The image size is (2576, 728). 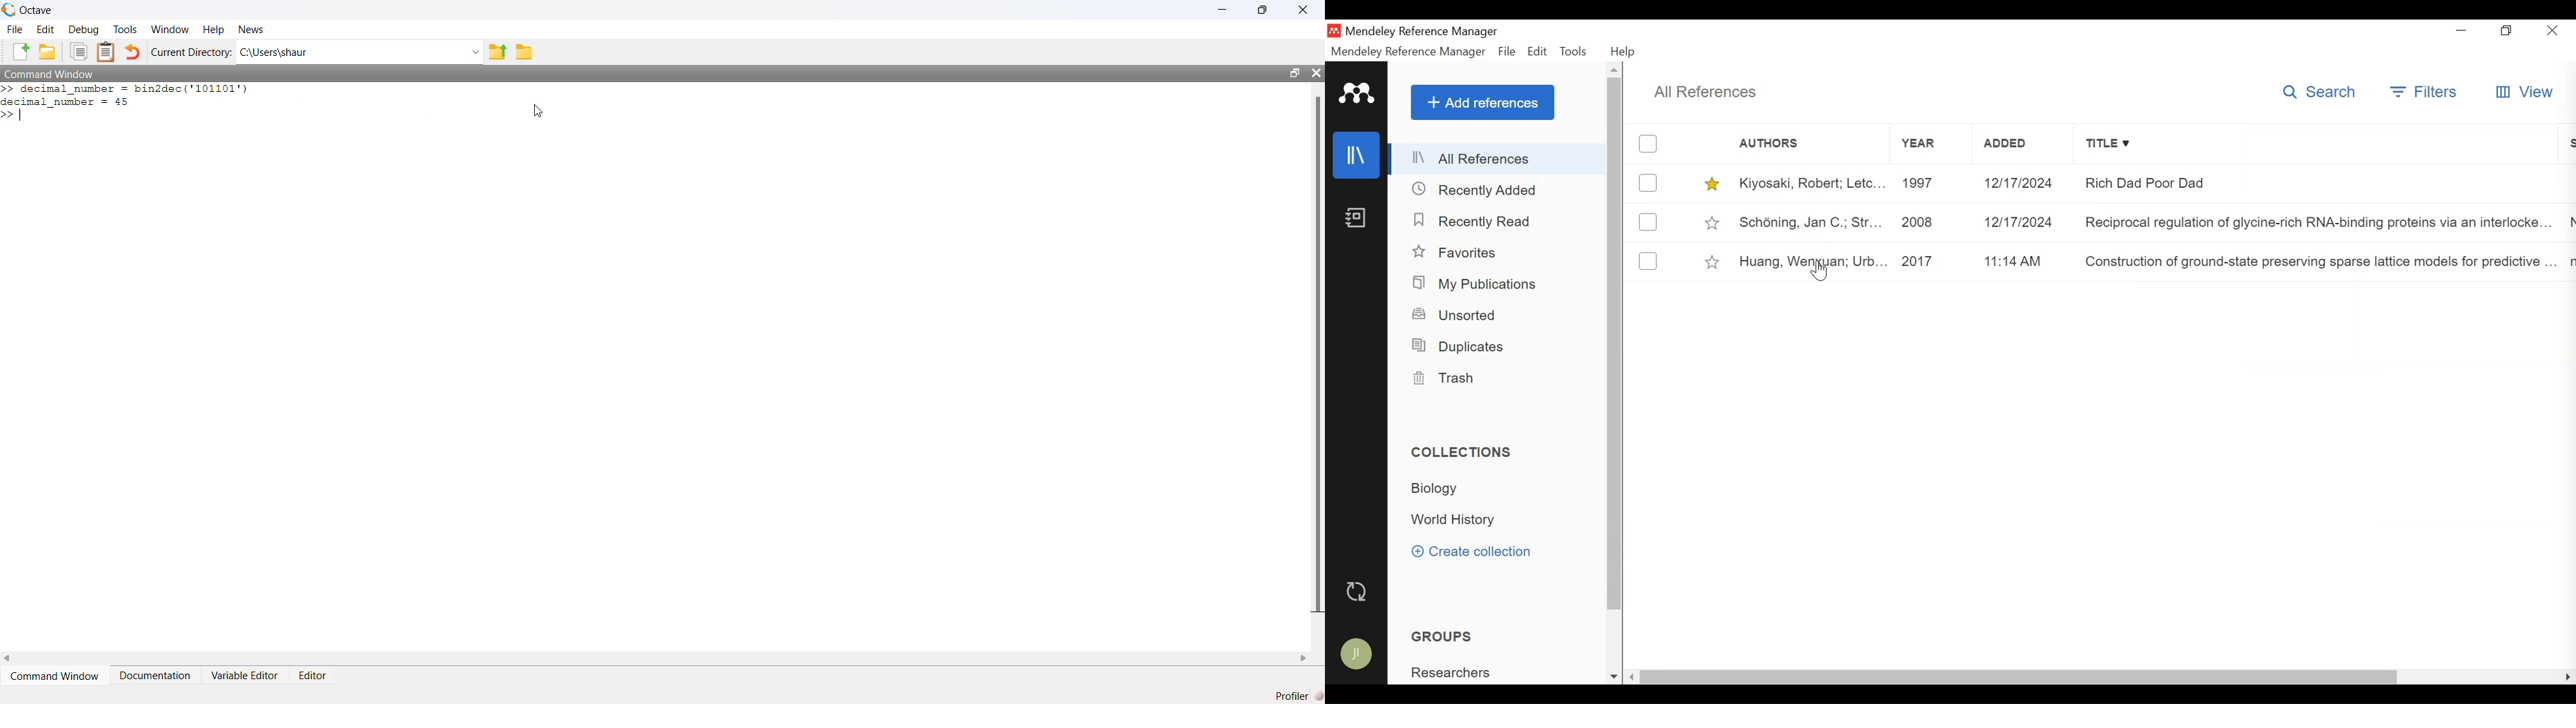 I want to click on Cursor, so click(x=1821, y=271).